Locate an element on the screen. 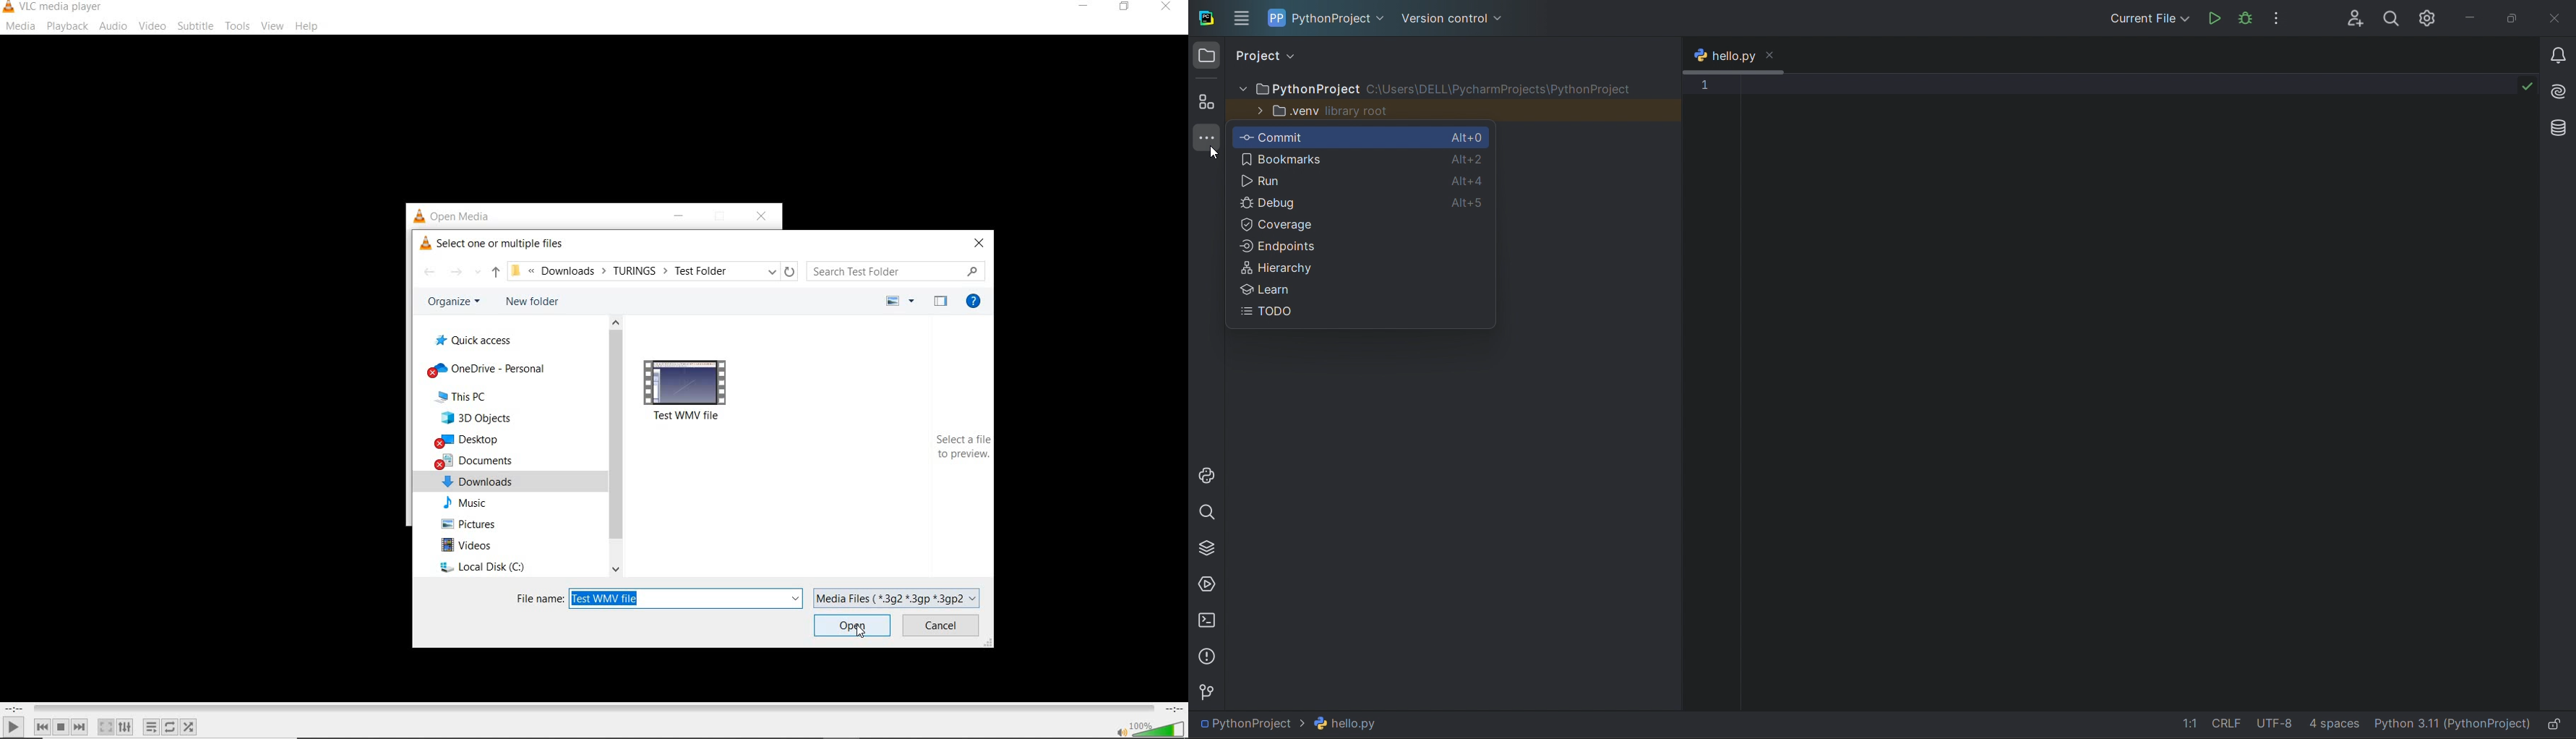  Alt+2 is located at coordinates (1469, 160).